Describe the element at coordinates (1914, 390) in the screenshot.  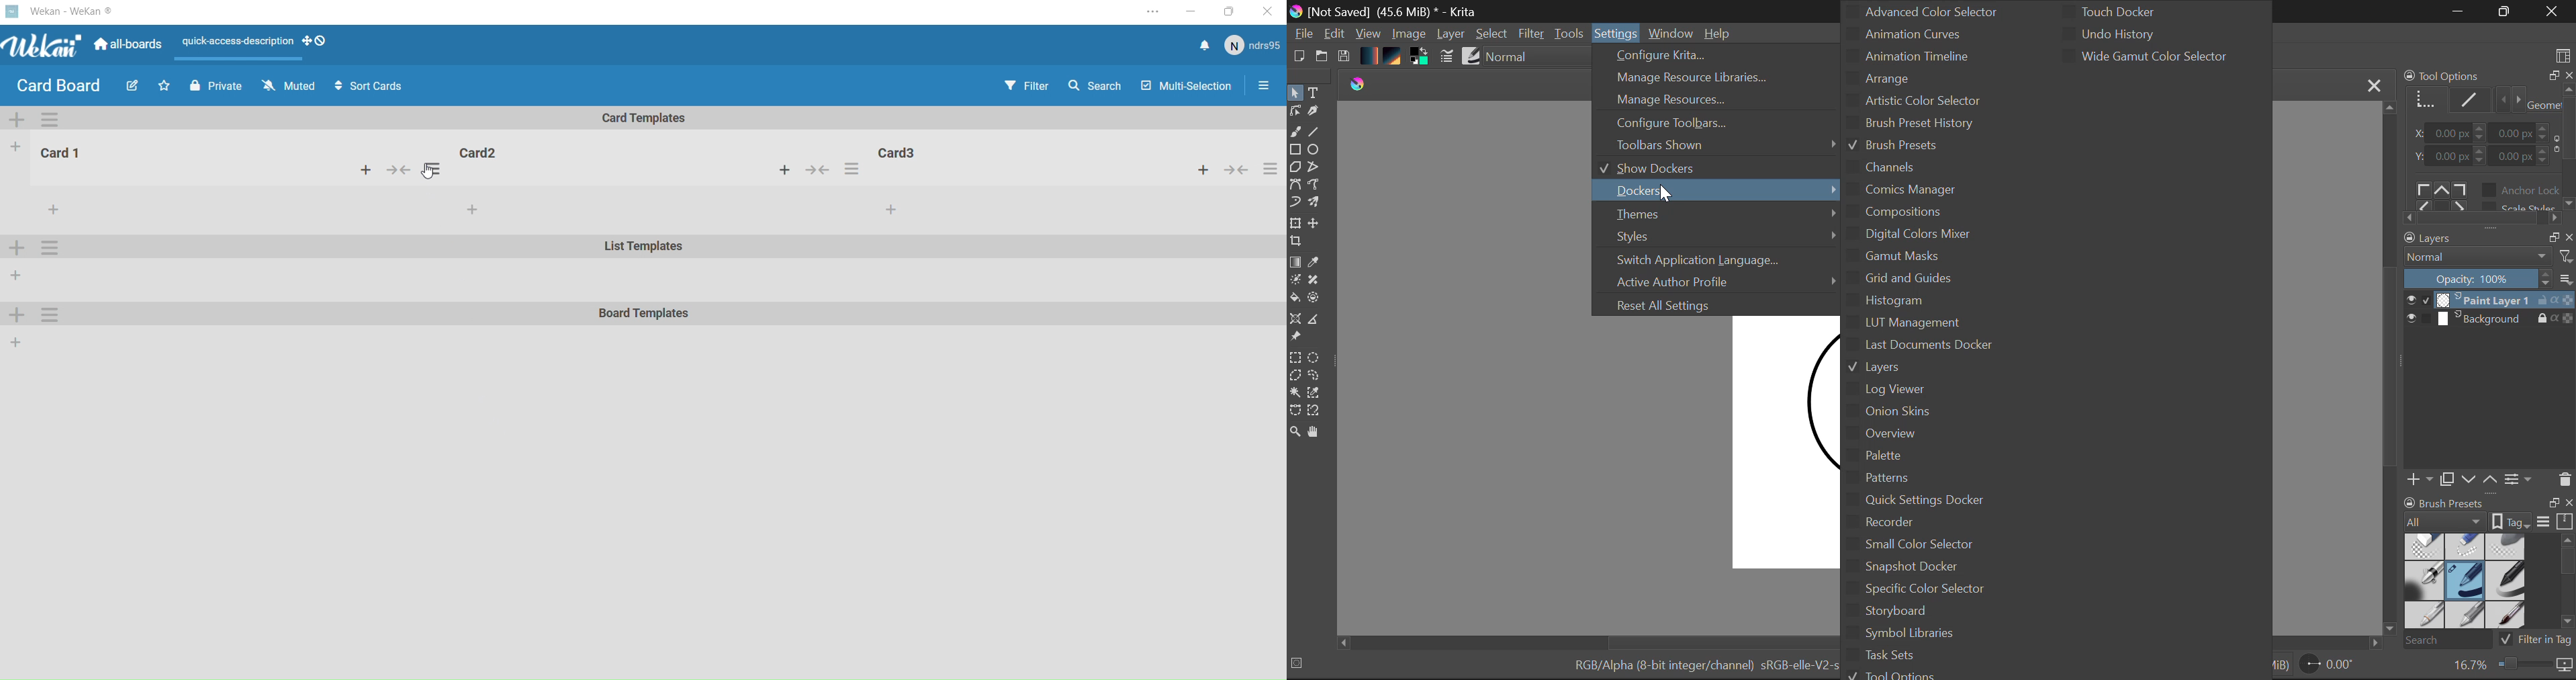
I see `Log Viewer` at that location.